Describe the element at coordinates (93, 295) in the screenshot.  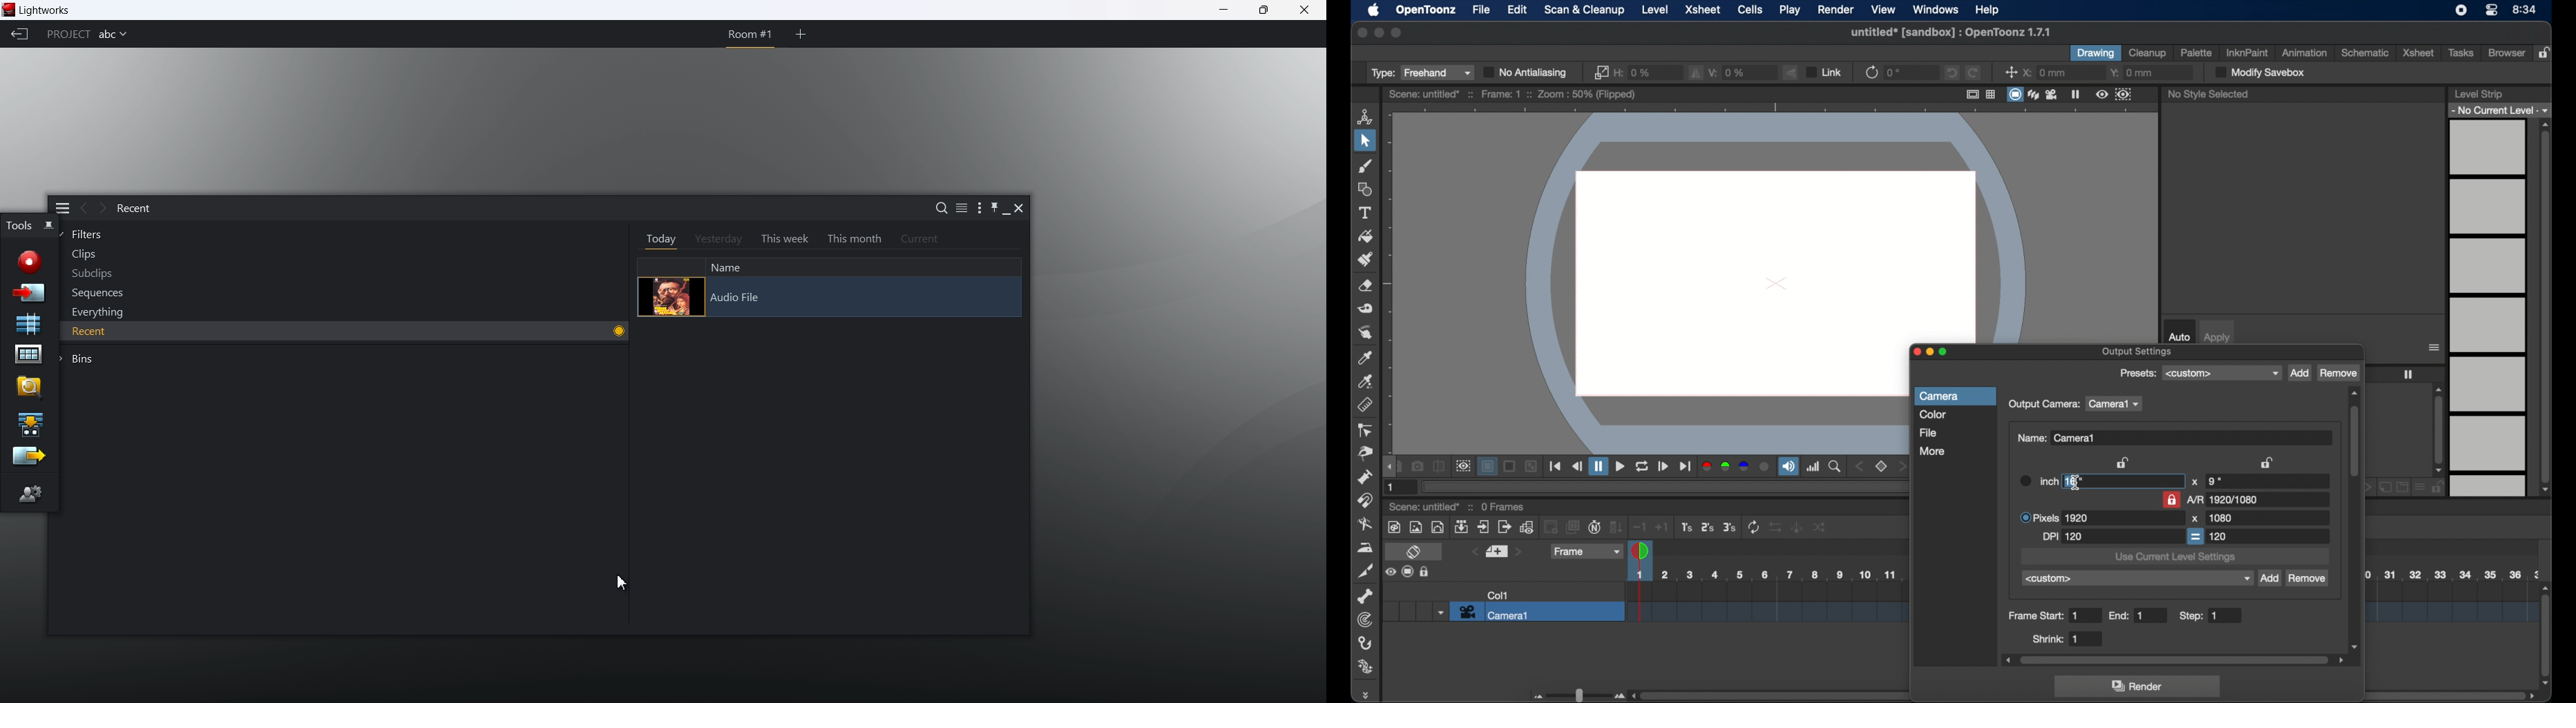
I see `sequences` at that location.